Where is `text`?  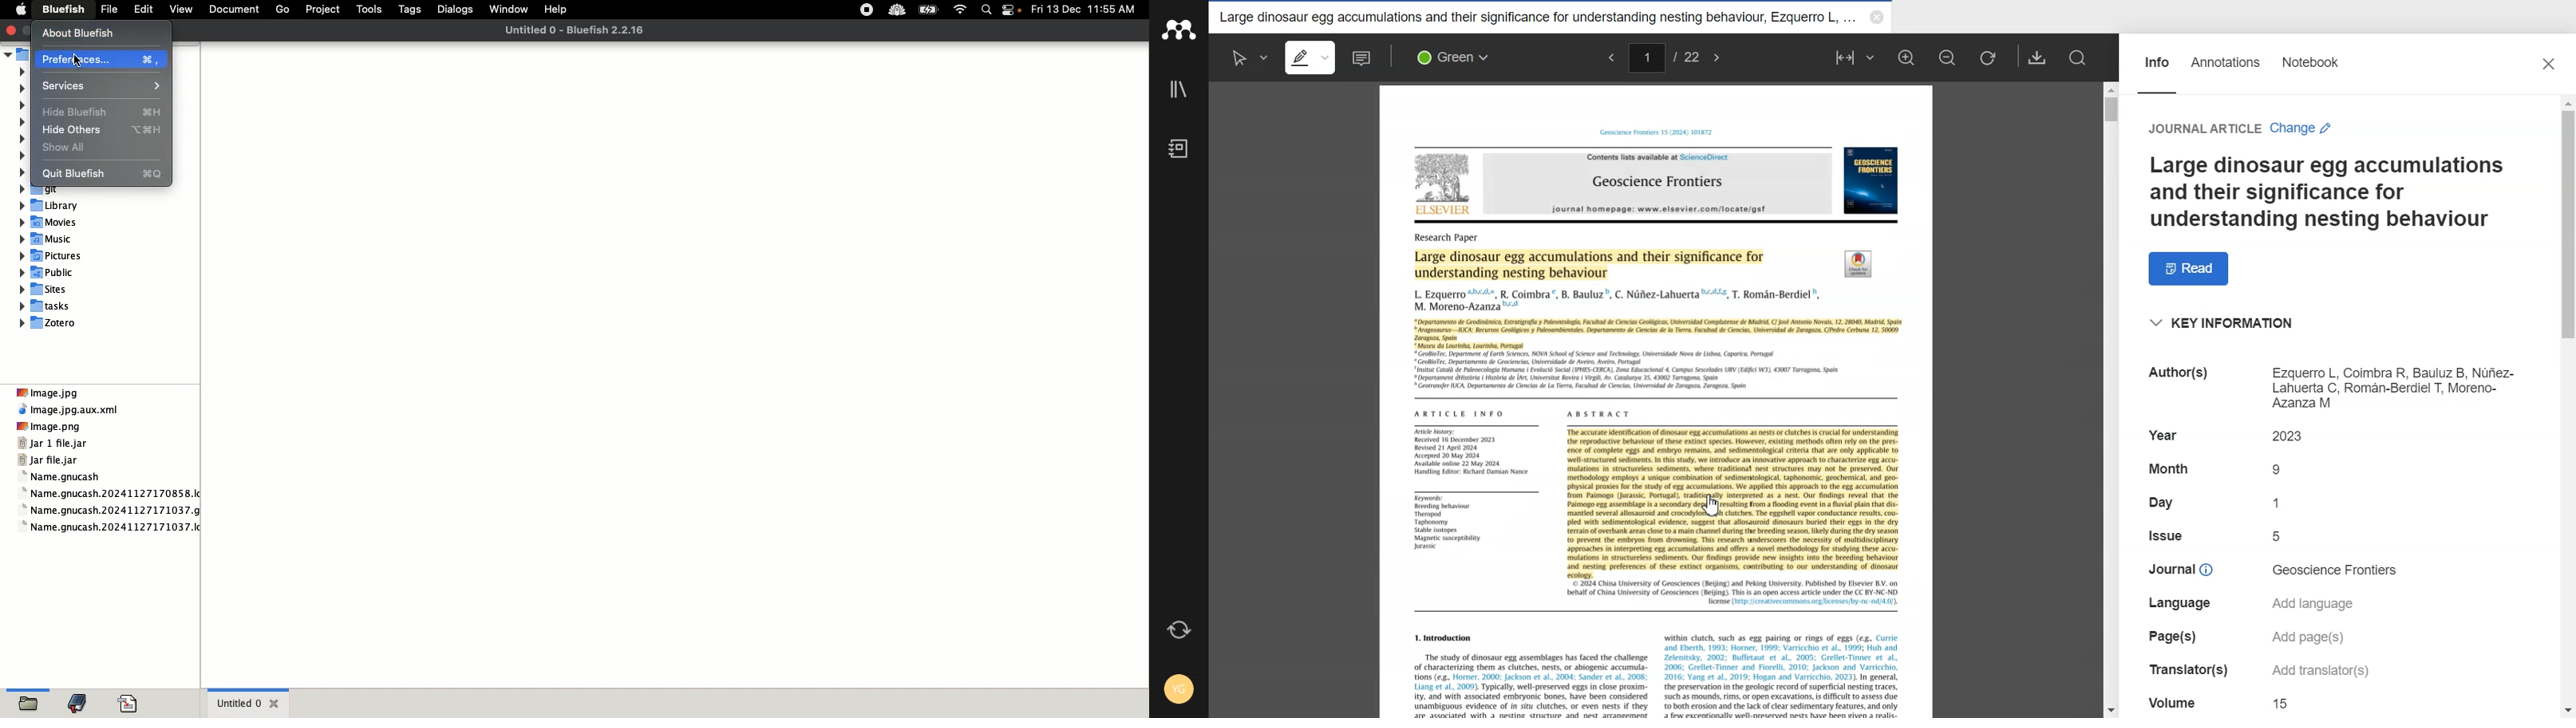
text is located at coordinates (2282, 501).